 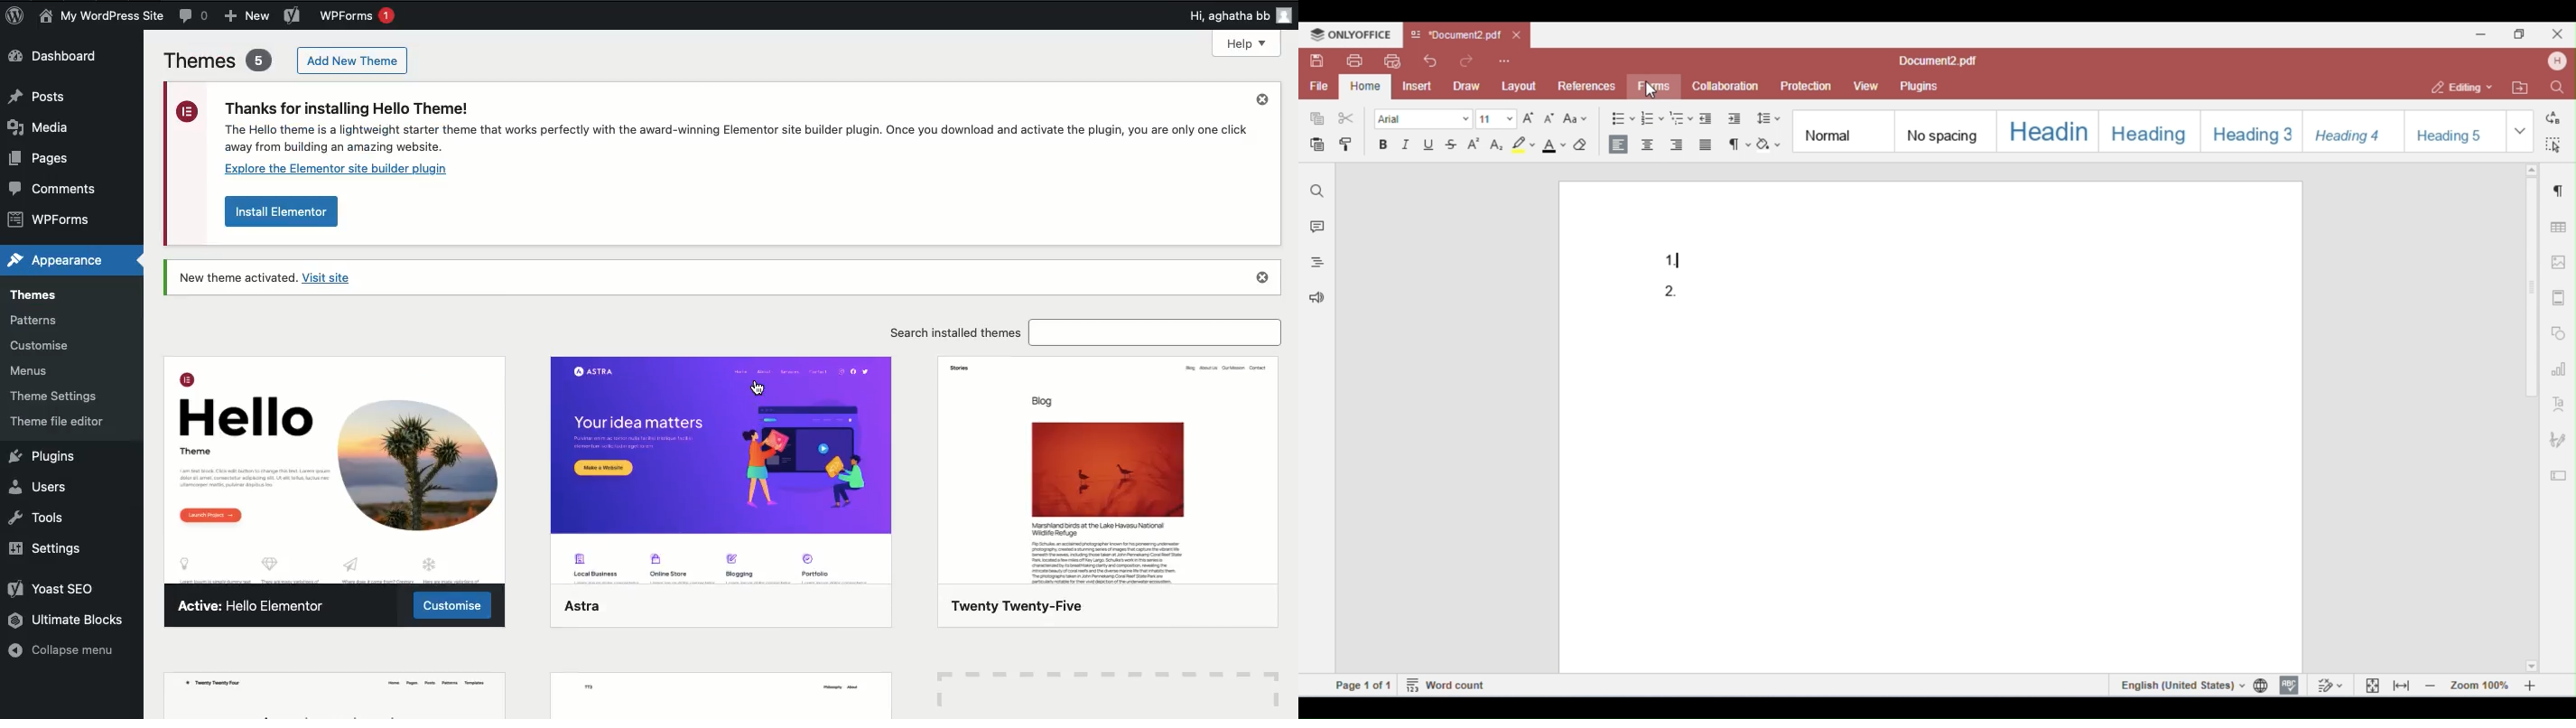 I want to click on Plugins, so click(x=43, y=459).